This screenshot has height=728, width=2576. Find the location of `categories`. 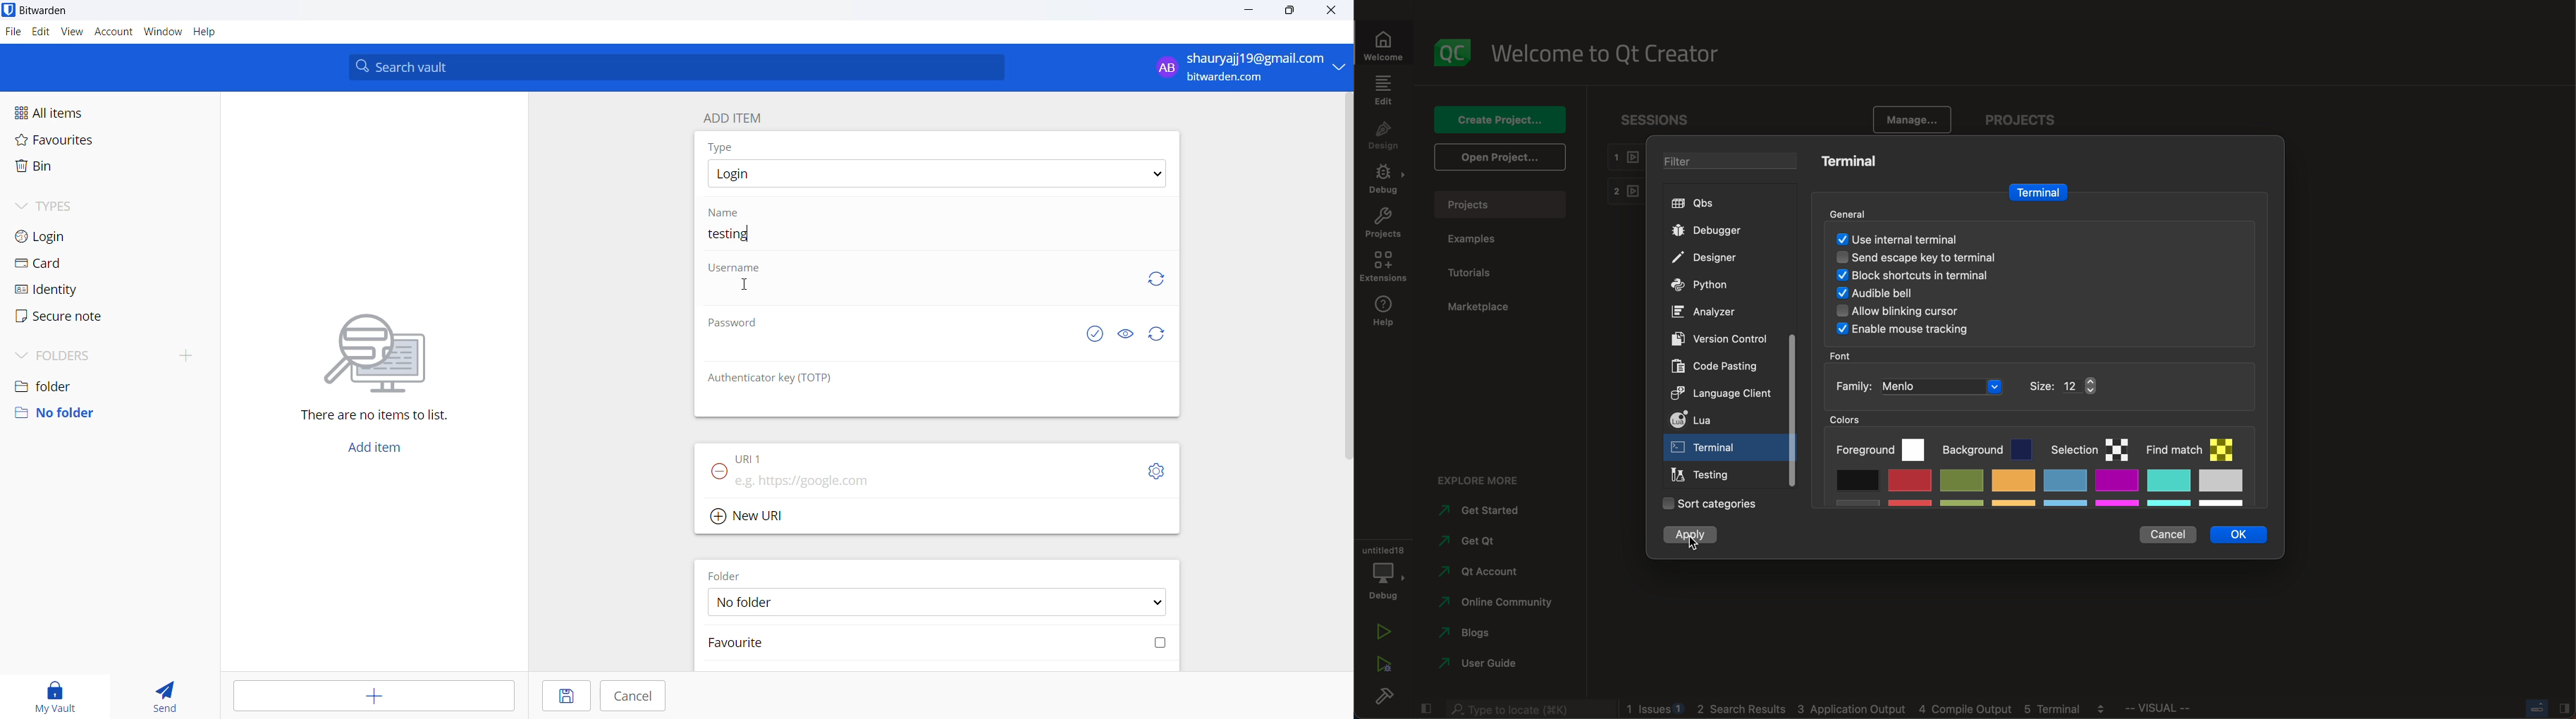

categories is located at coordinates (1707, 505).